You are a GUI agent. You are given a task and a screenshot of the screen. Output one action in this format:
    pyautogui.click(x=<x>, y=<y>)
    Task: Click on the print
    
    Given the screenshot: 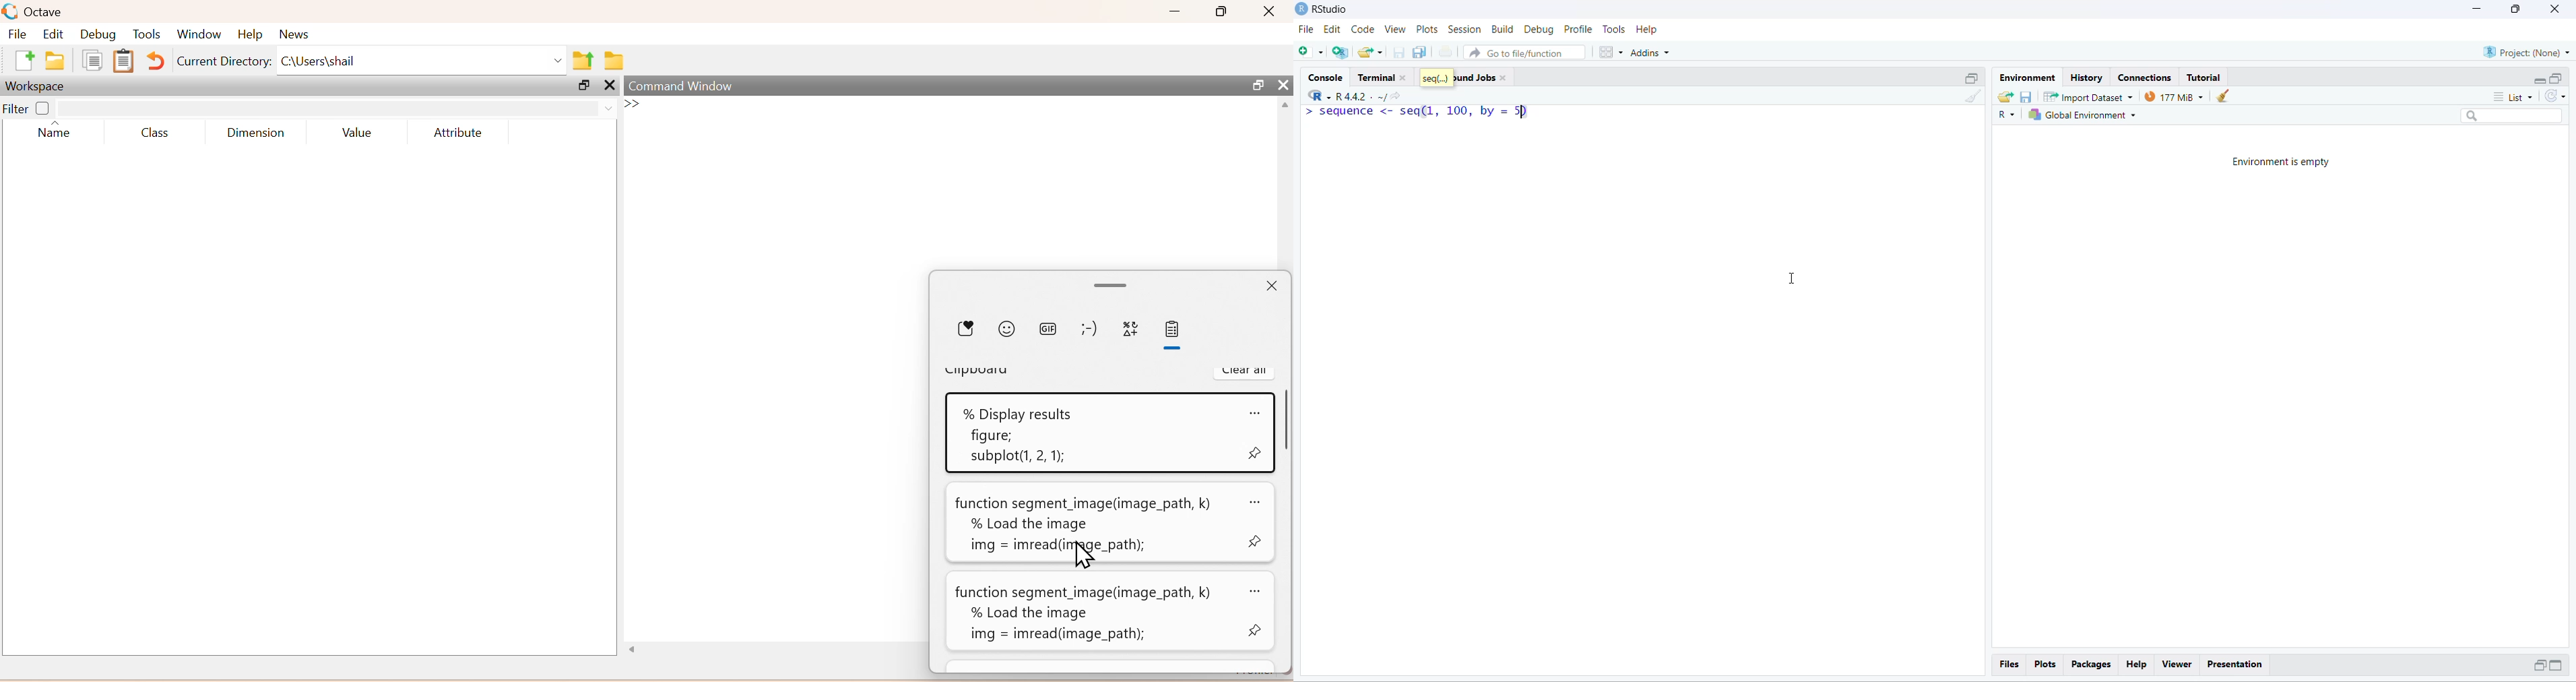 What is the action you would take?
    pyautogui.click(x=1446, y=51)
    